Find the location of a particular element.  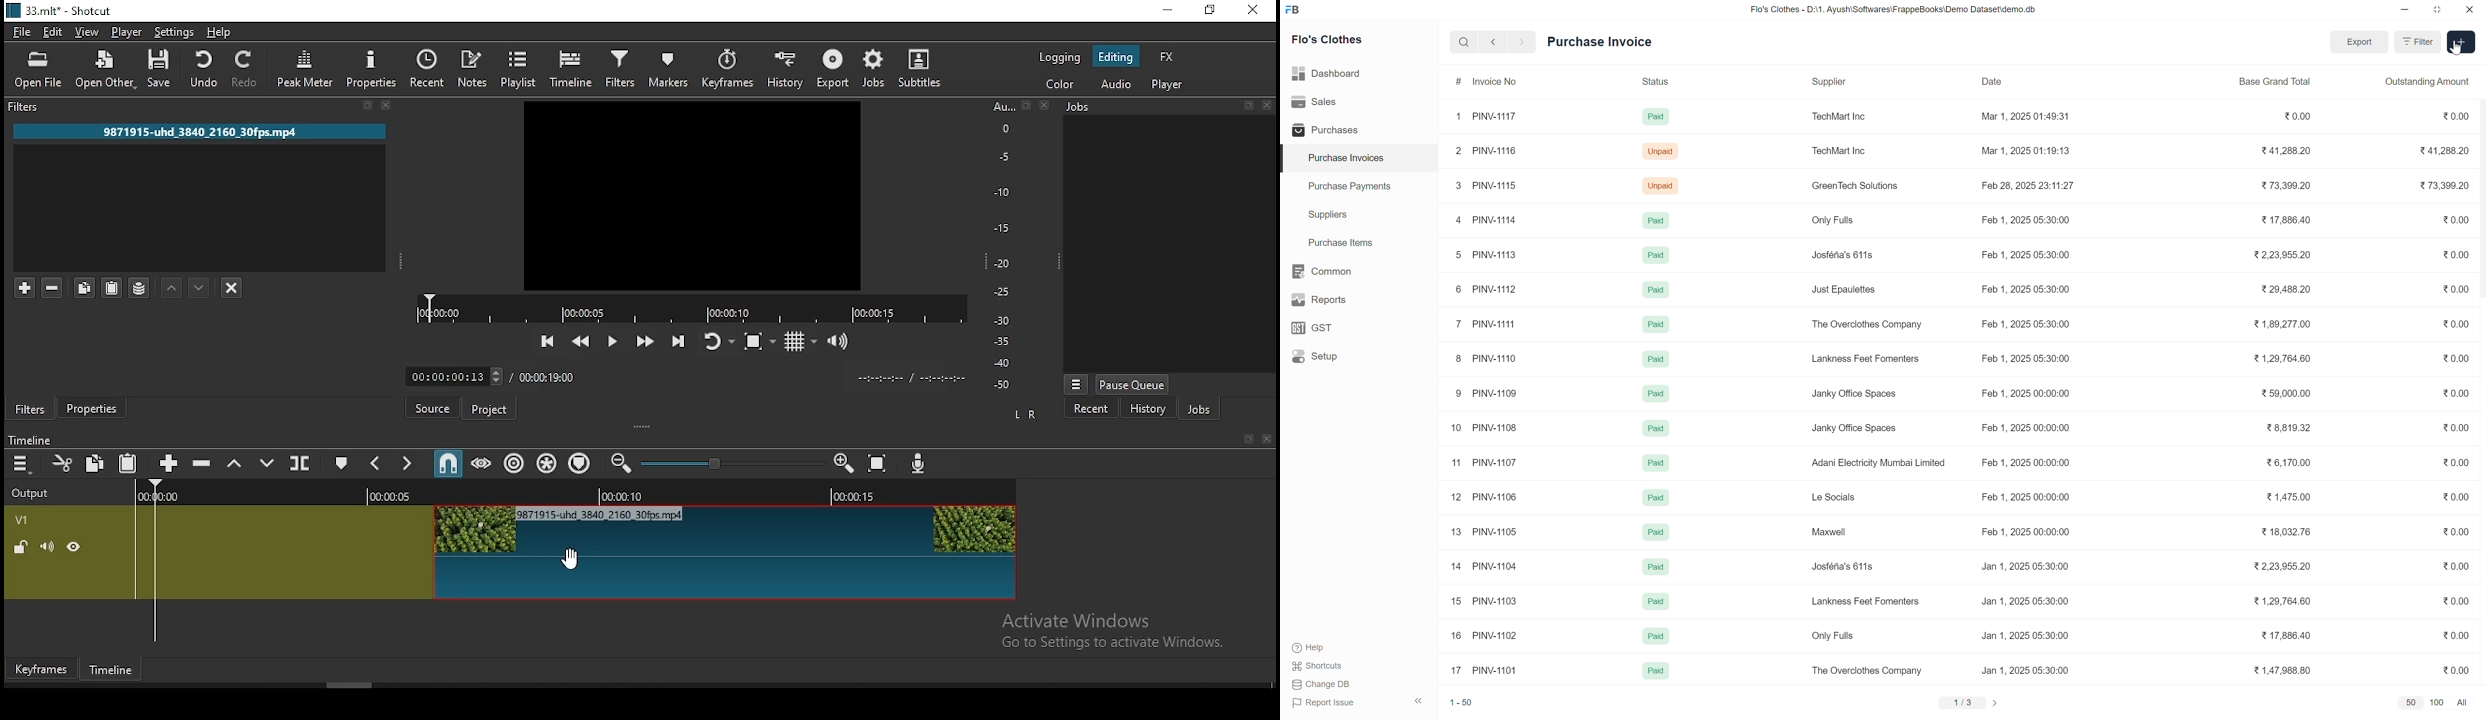

Purchase Payments is located at coordinates (1359, 187).